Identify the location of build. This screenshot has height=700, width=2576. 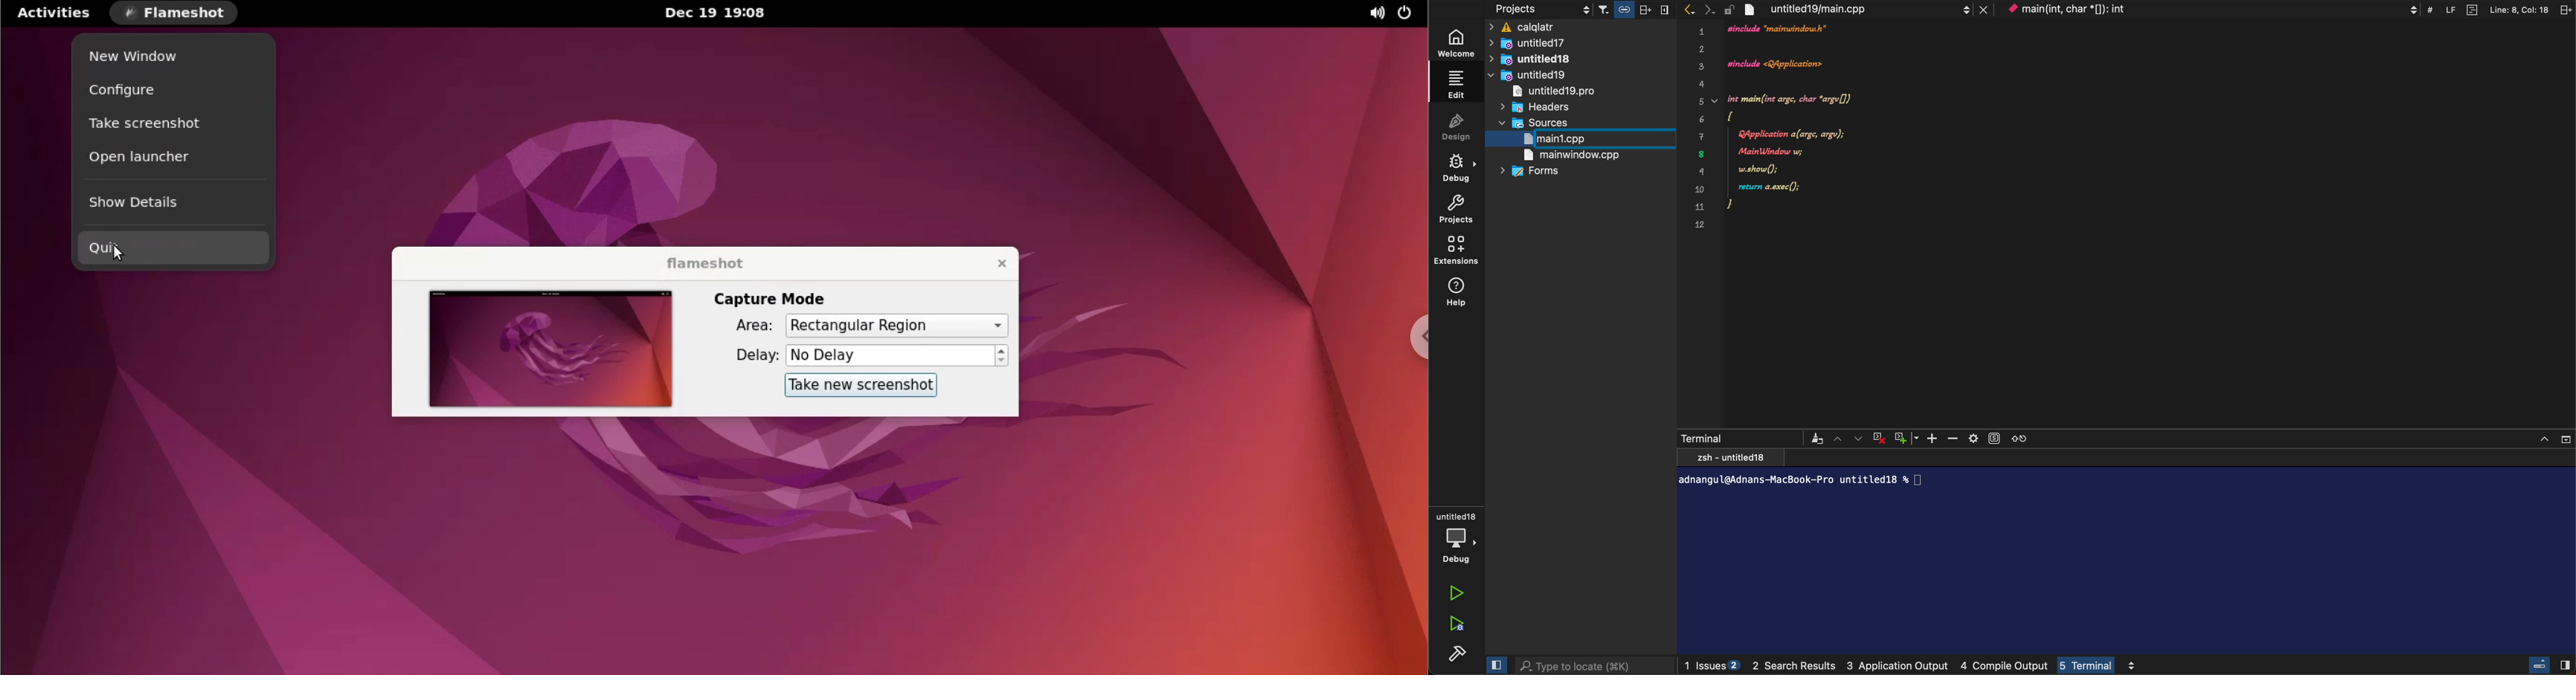
(1458, 654).